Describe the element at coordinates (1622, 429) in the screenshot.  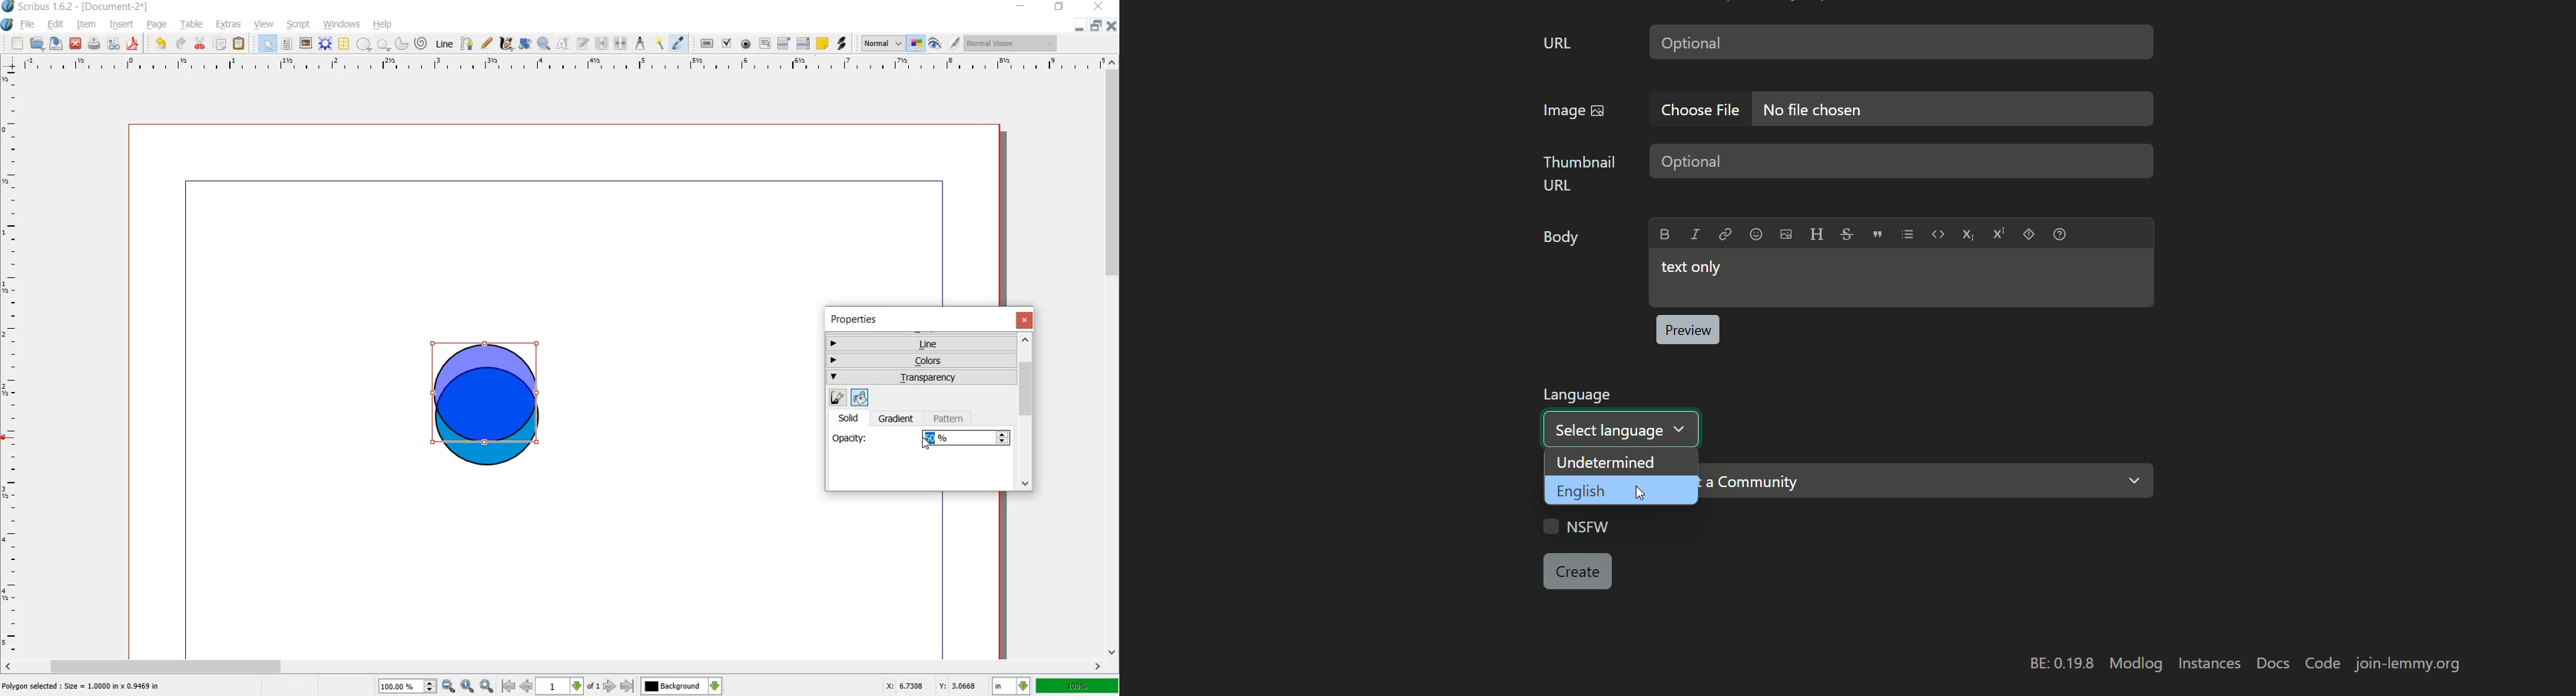
I see `Select language` at that location.